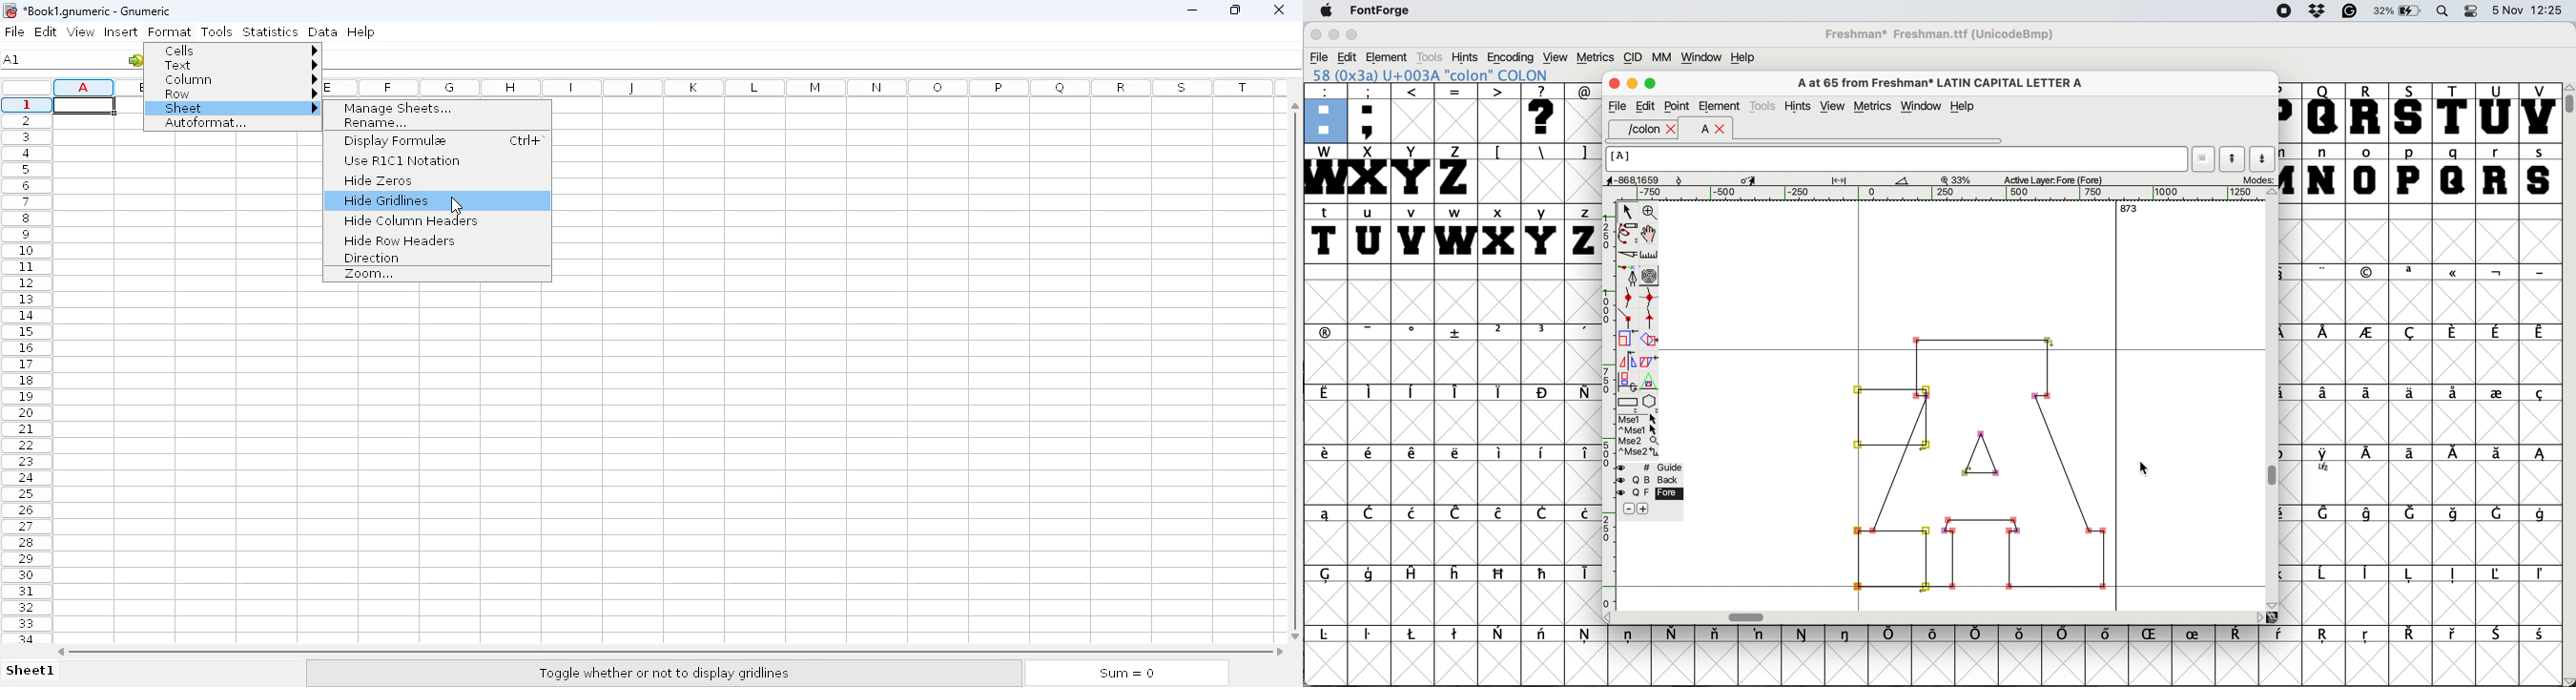 The height and width of the screenshot is (700, 2576). What do you see at coordinates (2408, 393) in the screenshot?
I see `symbol` at bounding box center [2408, 393].